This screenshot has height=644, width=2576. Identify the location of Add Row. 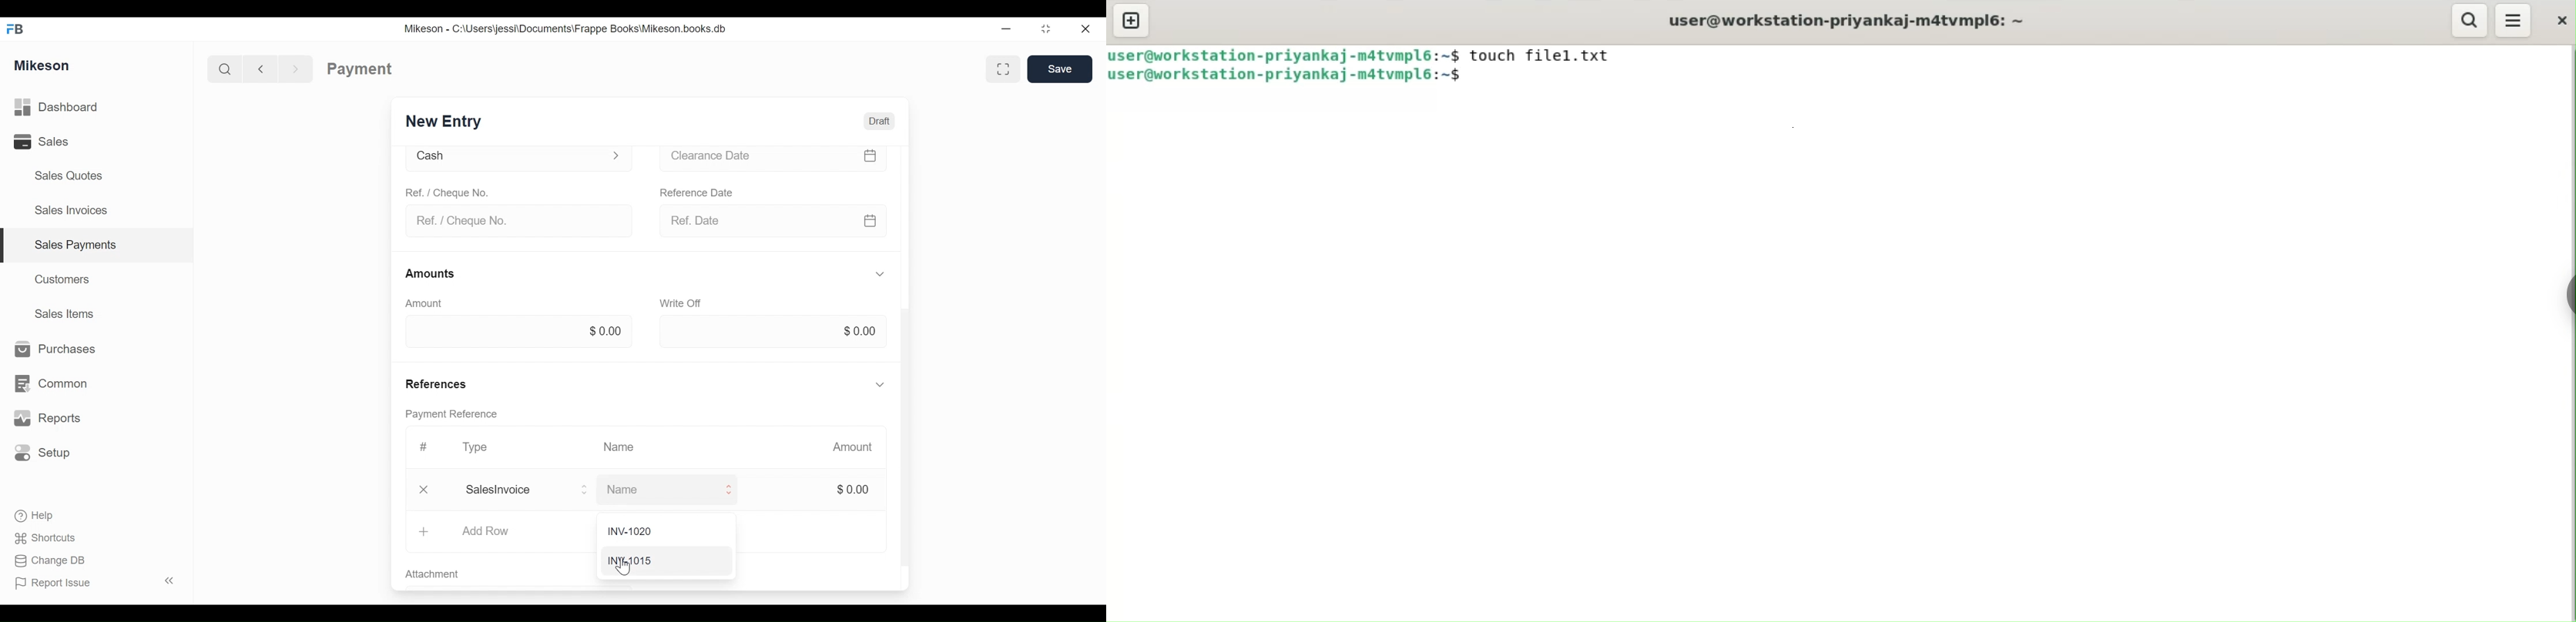
(484, 532).